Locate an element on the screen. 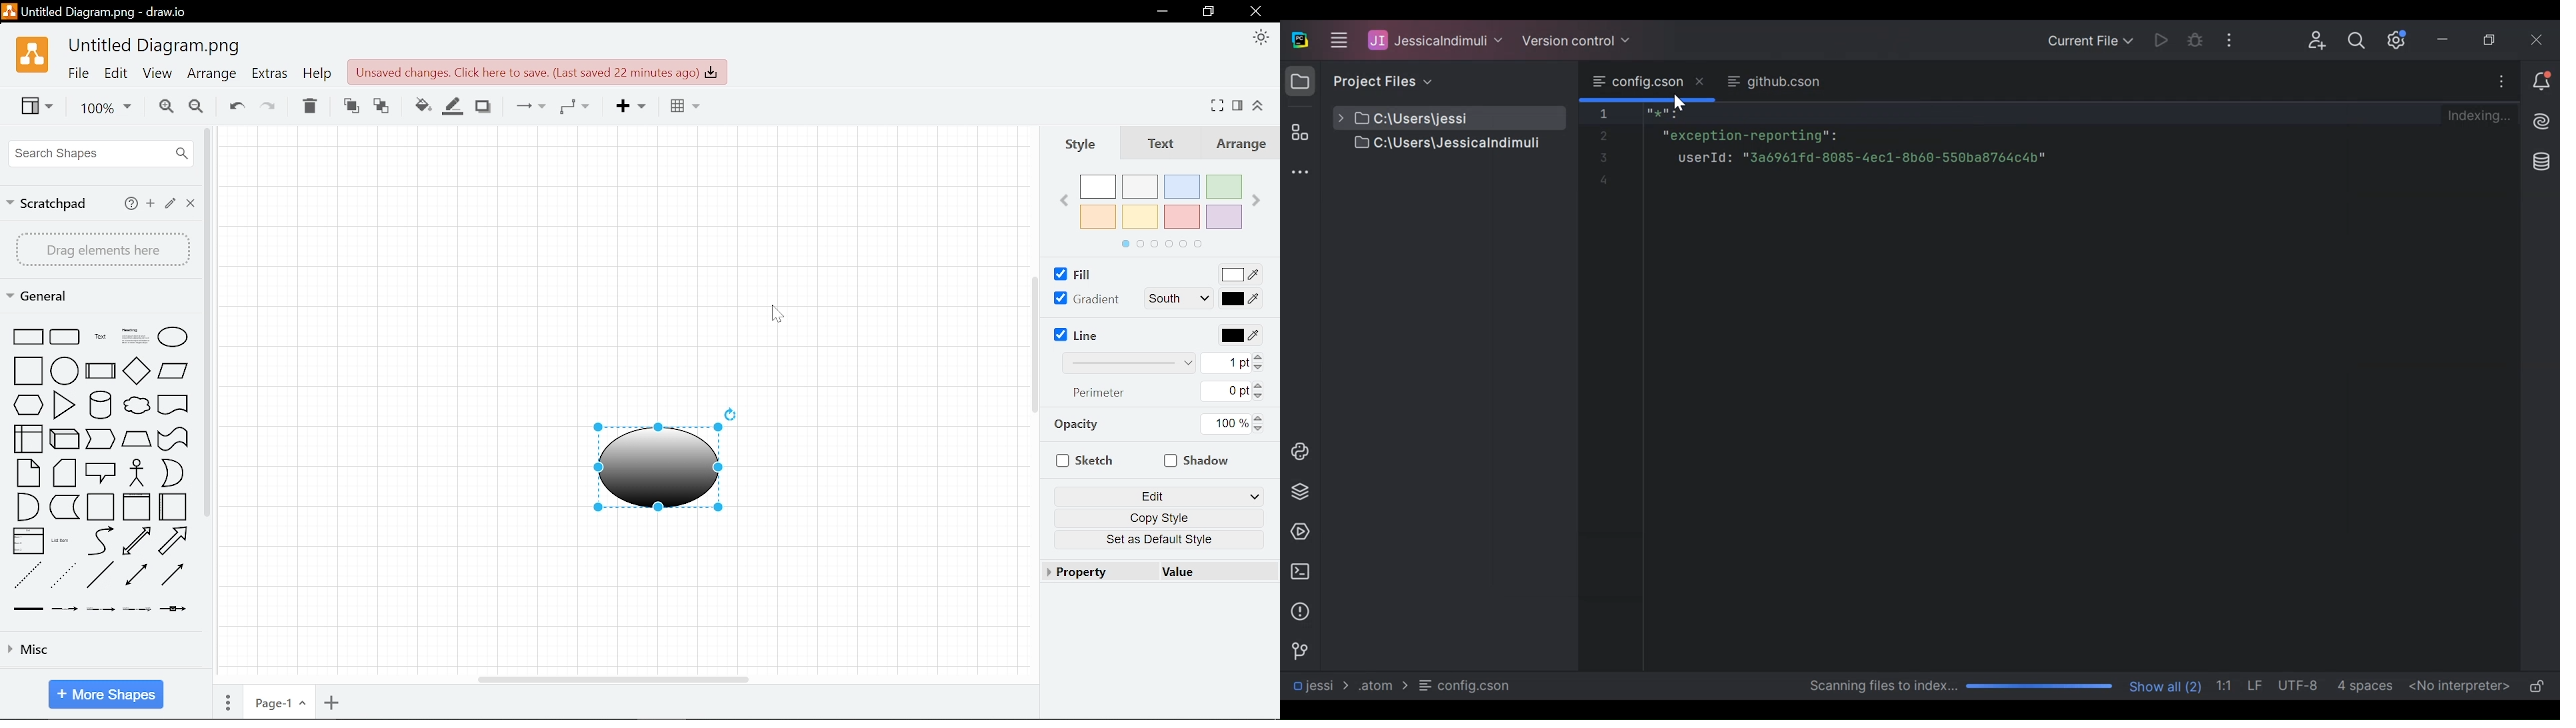 The width and height of the screenshot is (2576, 728). Gradient Color is located at coordinates (1247, 298).